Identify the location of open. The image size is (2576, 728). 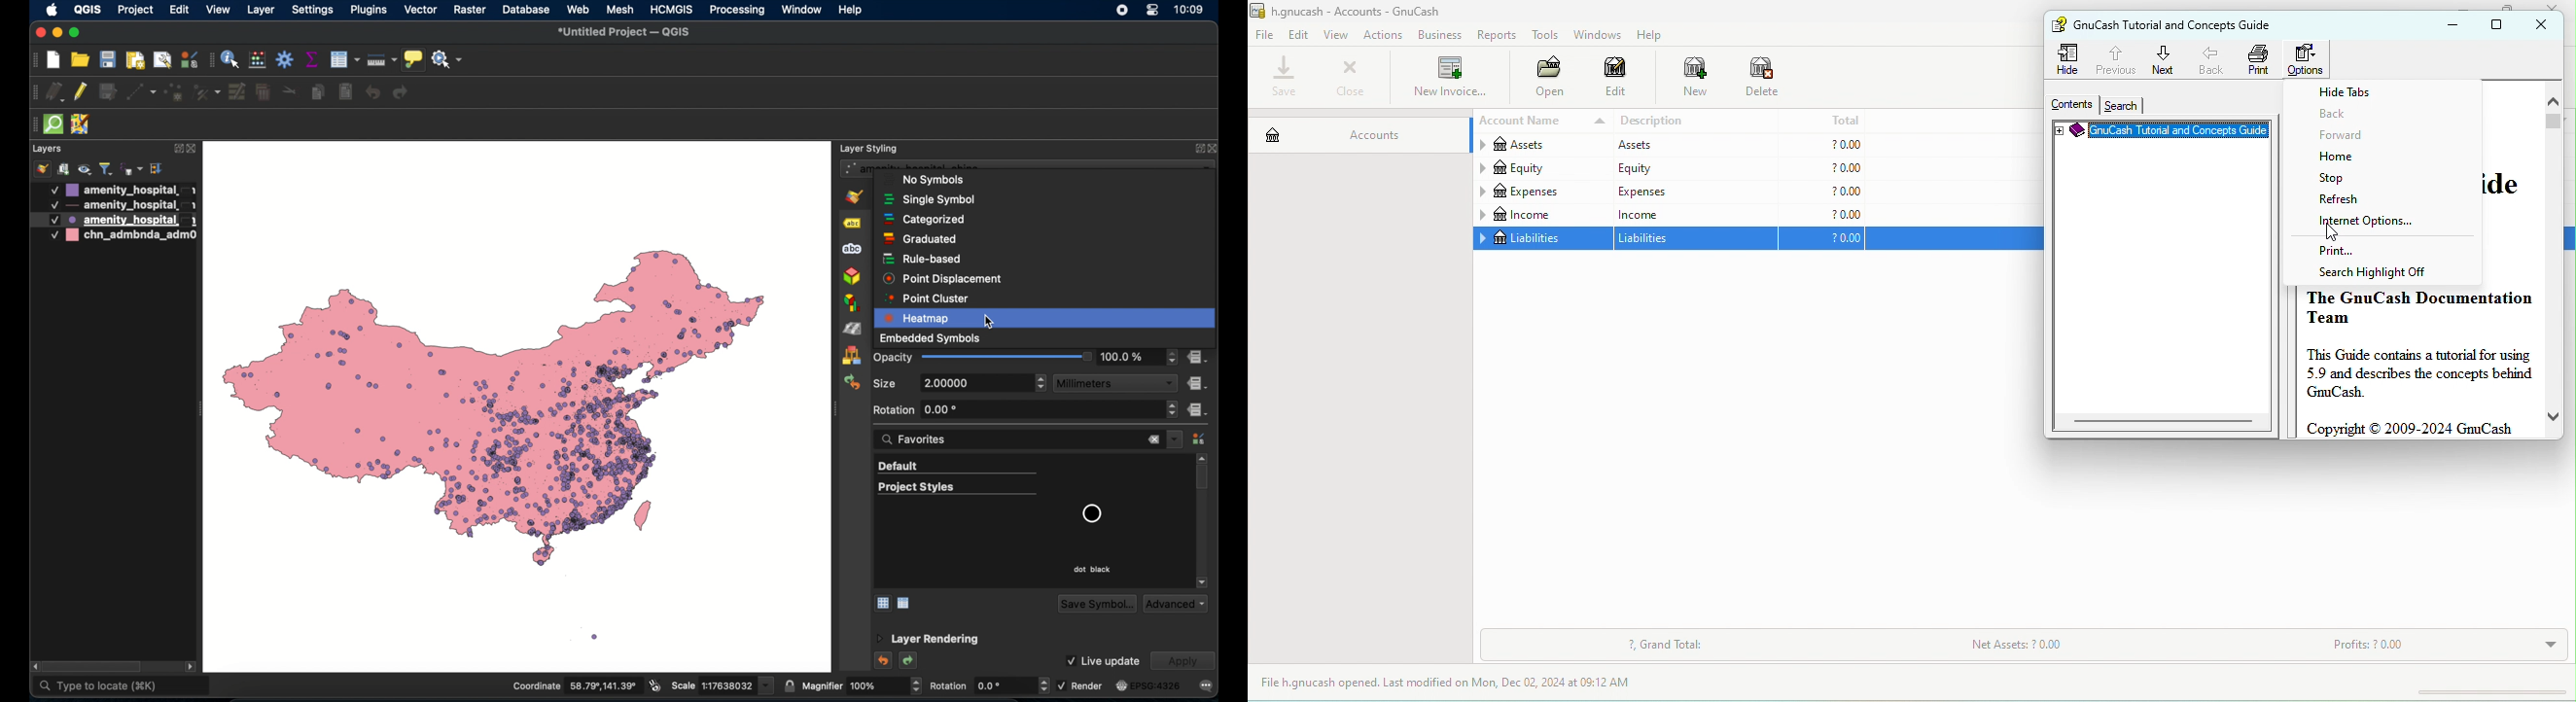
(1544, 79).